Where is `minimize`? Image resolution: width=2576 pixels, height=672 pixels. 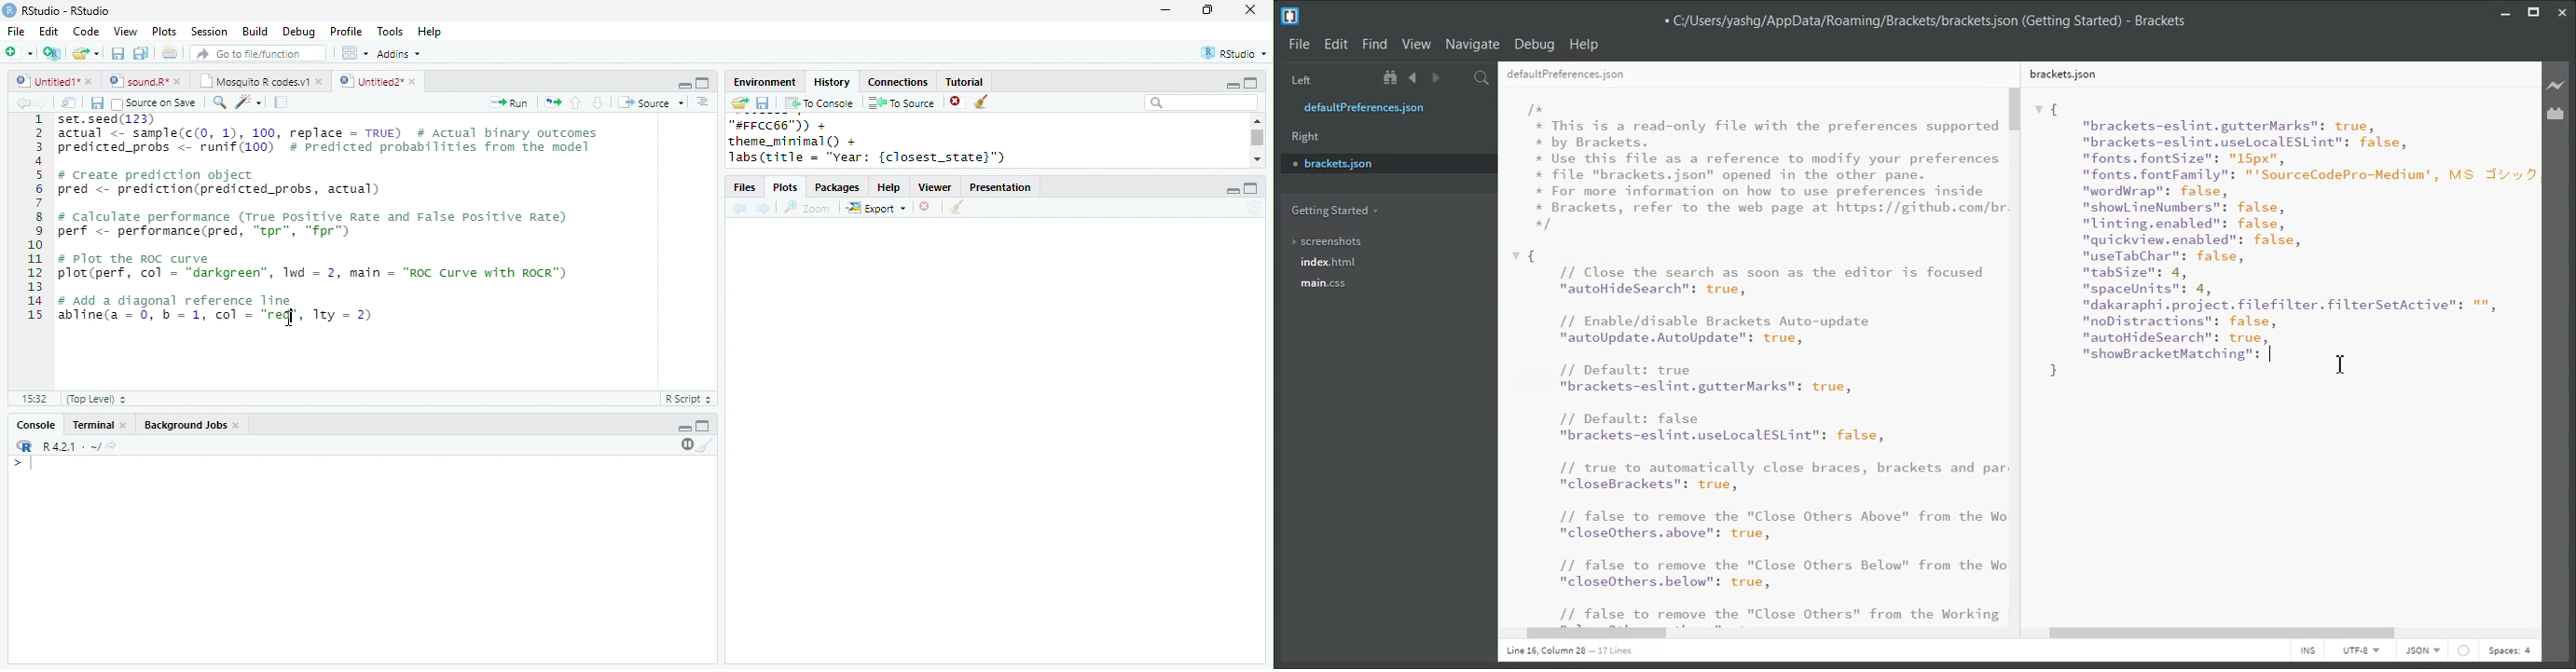 minimize is located at coordinates (1164, 9).